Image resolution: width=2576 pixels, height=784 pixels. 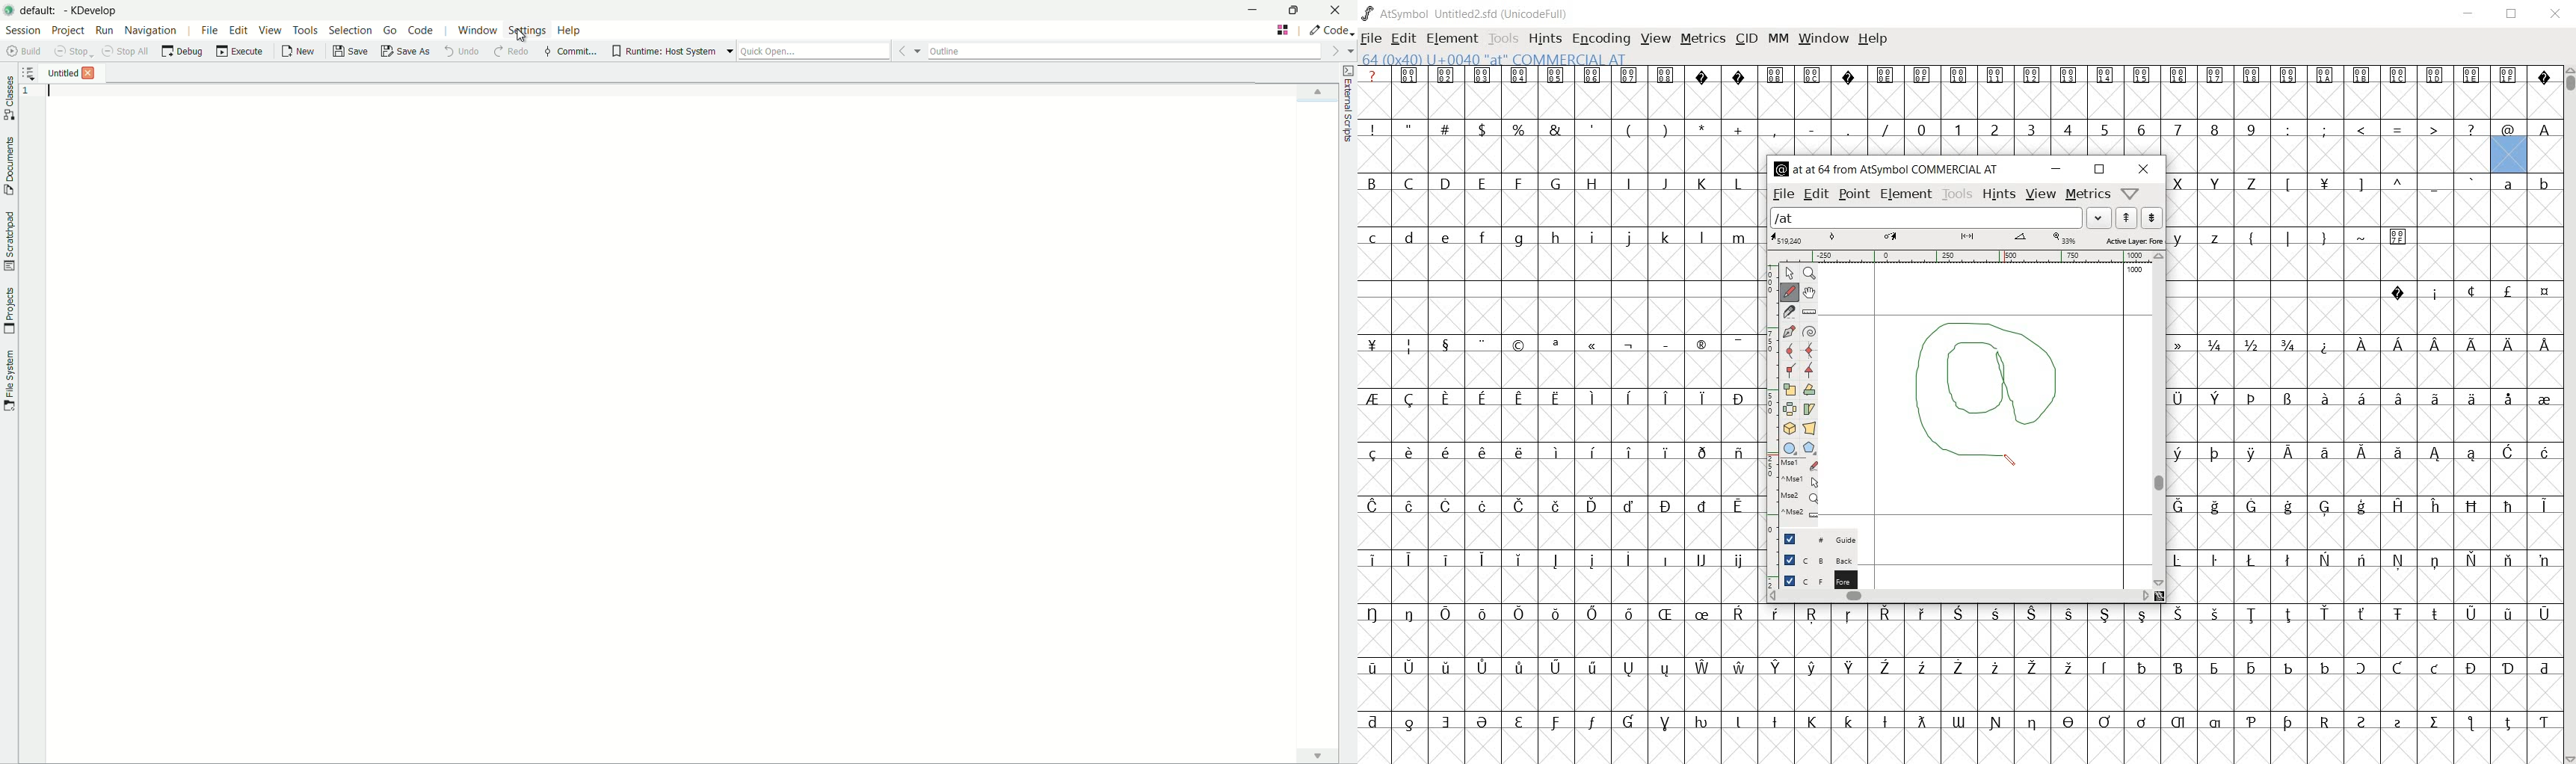 I want to click on view, so click(x=270, y=30).